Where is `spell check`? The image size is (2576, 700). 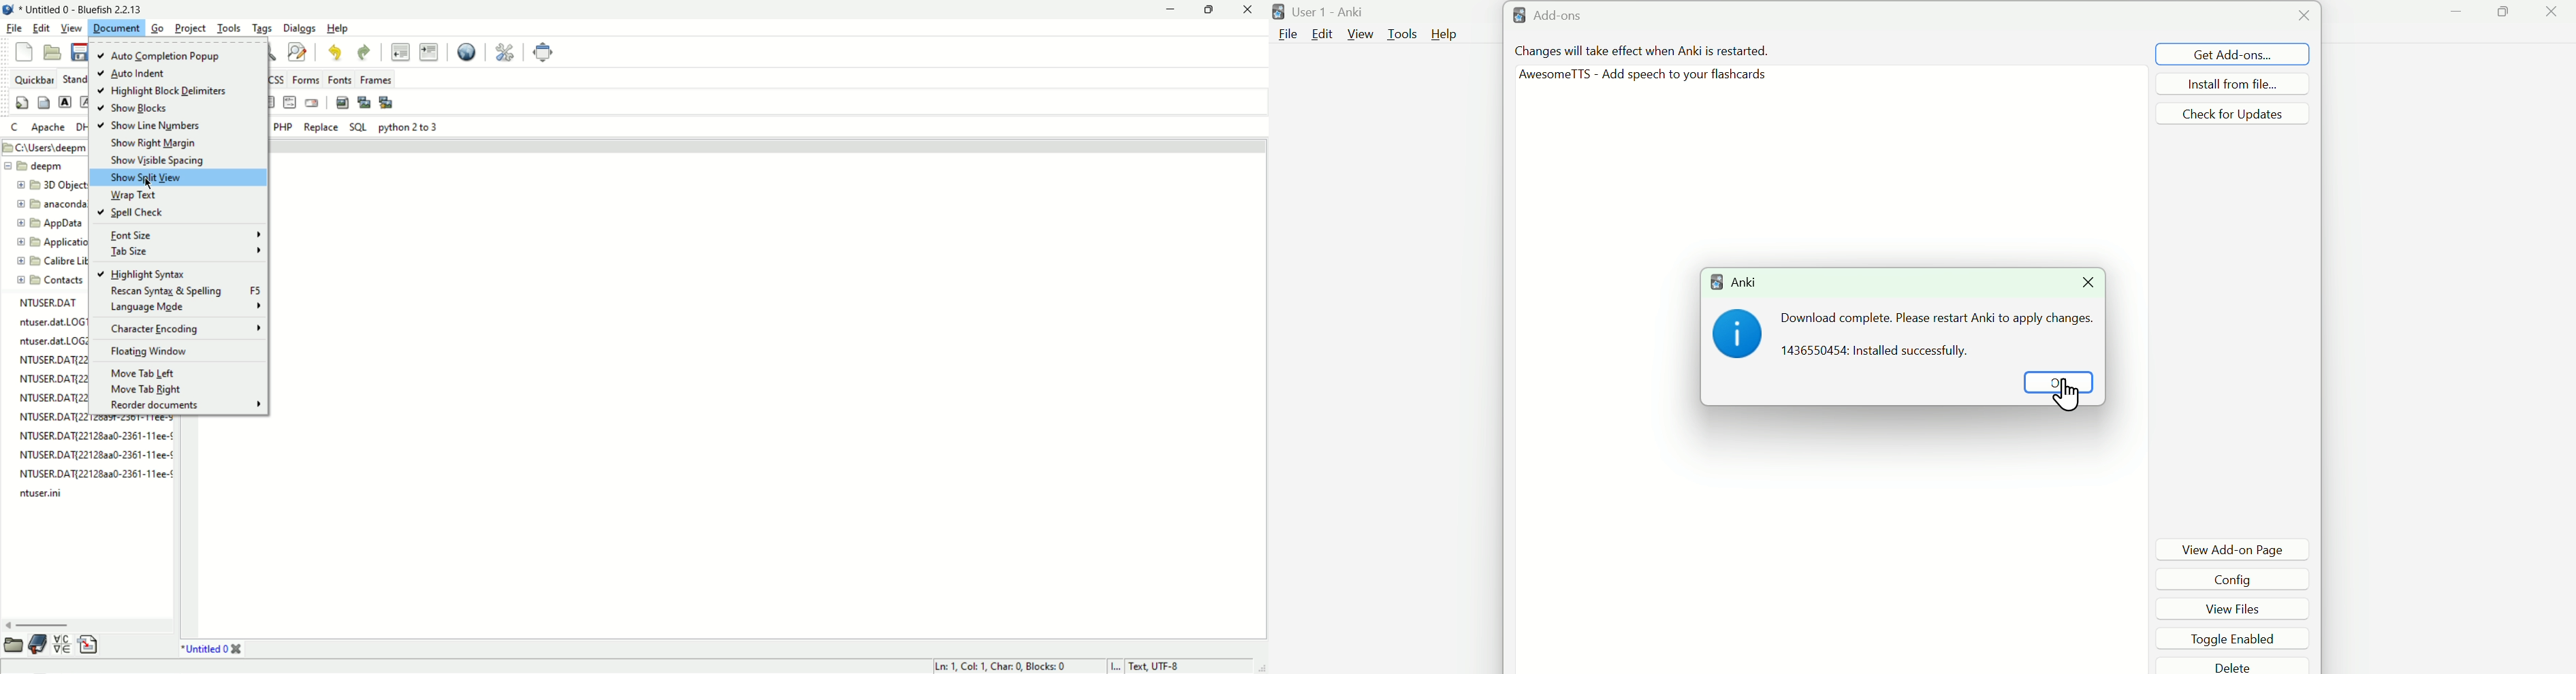
spell check is located at coordinates (137, 212).